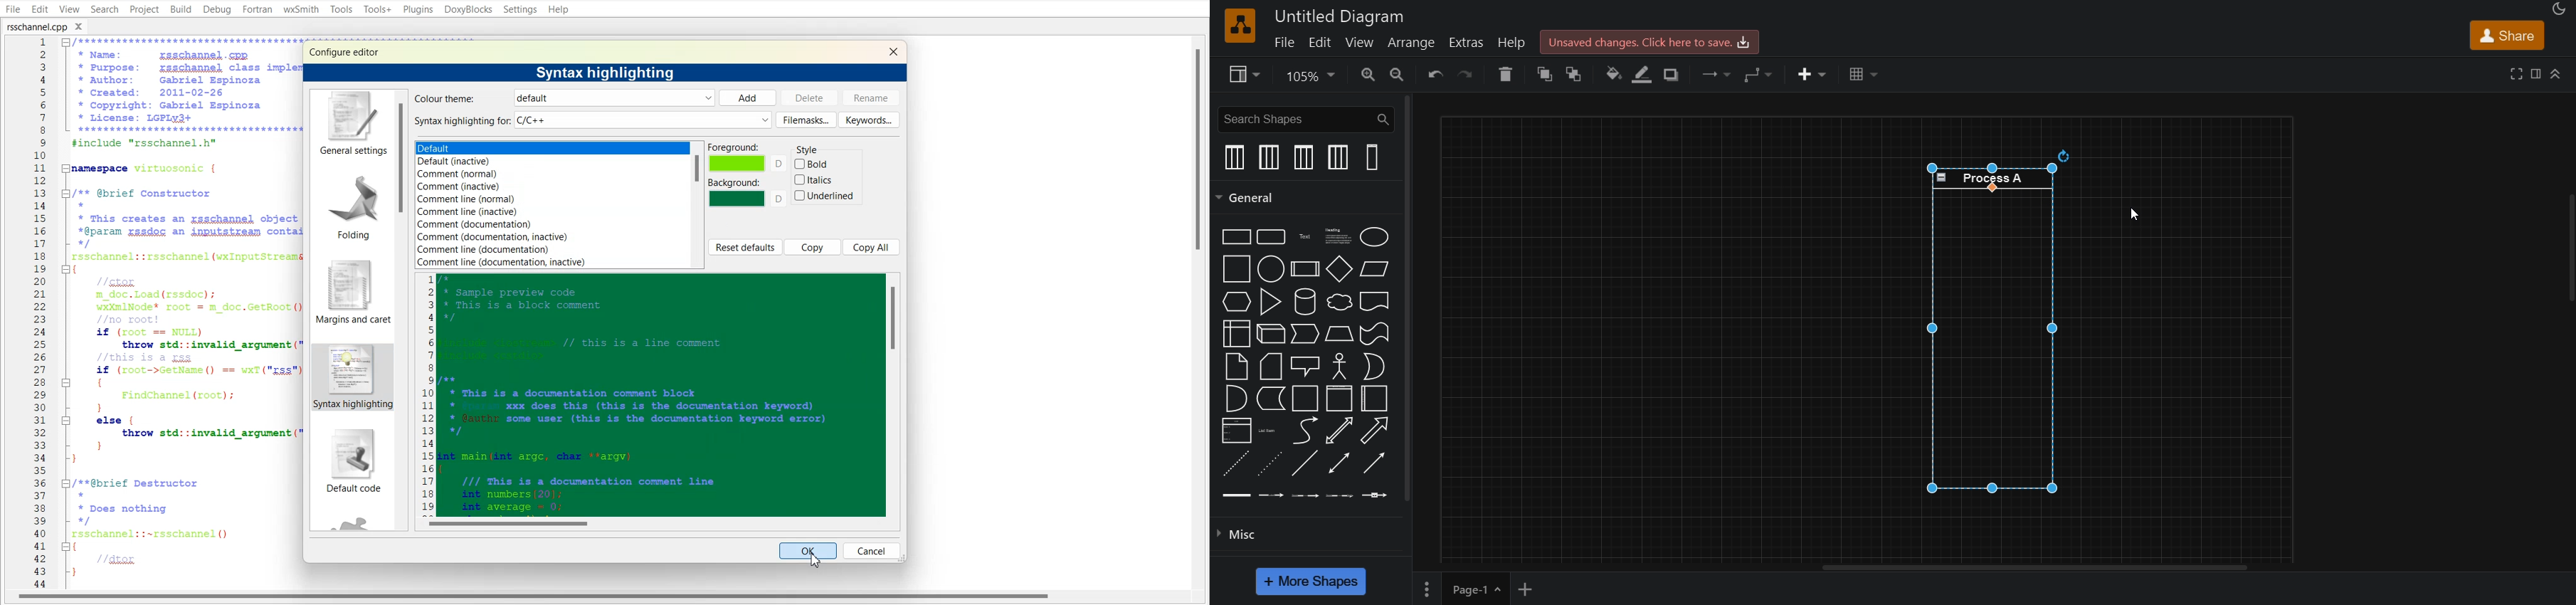 The height and width of the screenshot is (616, 2576). I want to click on horizontal scroll bar, so click(2034, 569).